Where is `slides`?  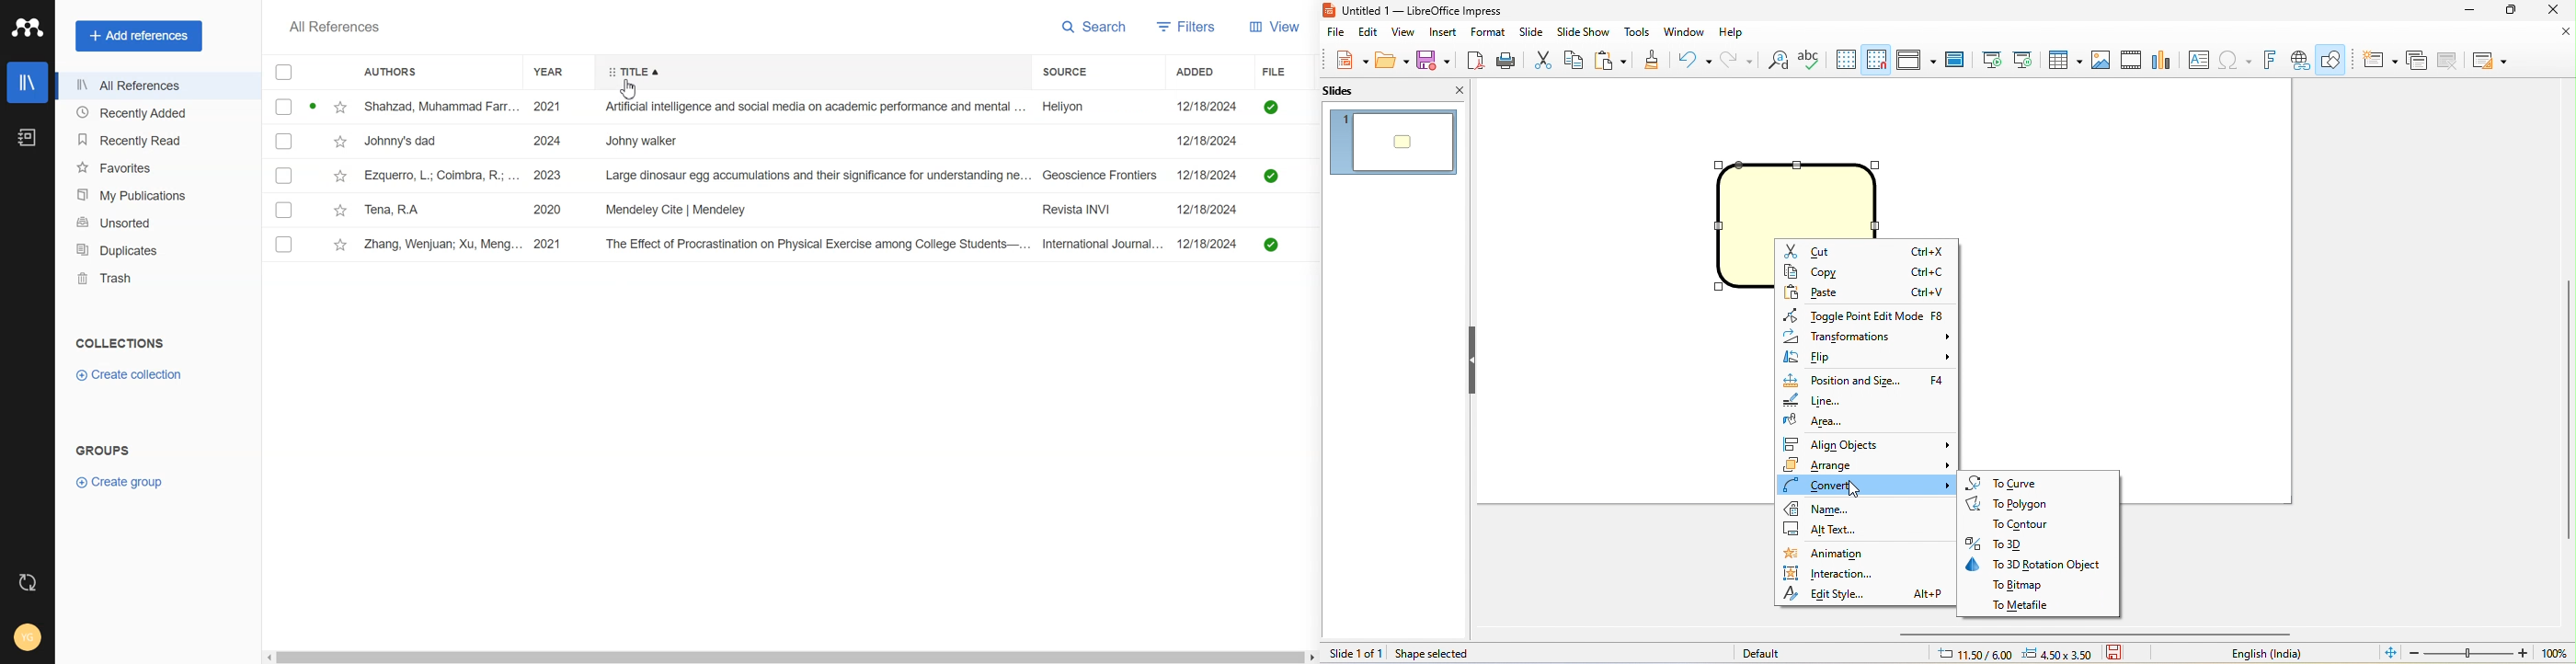
slides is located at coordinates (1358, 92).